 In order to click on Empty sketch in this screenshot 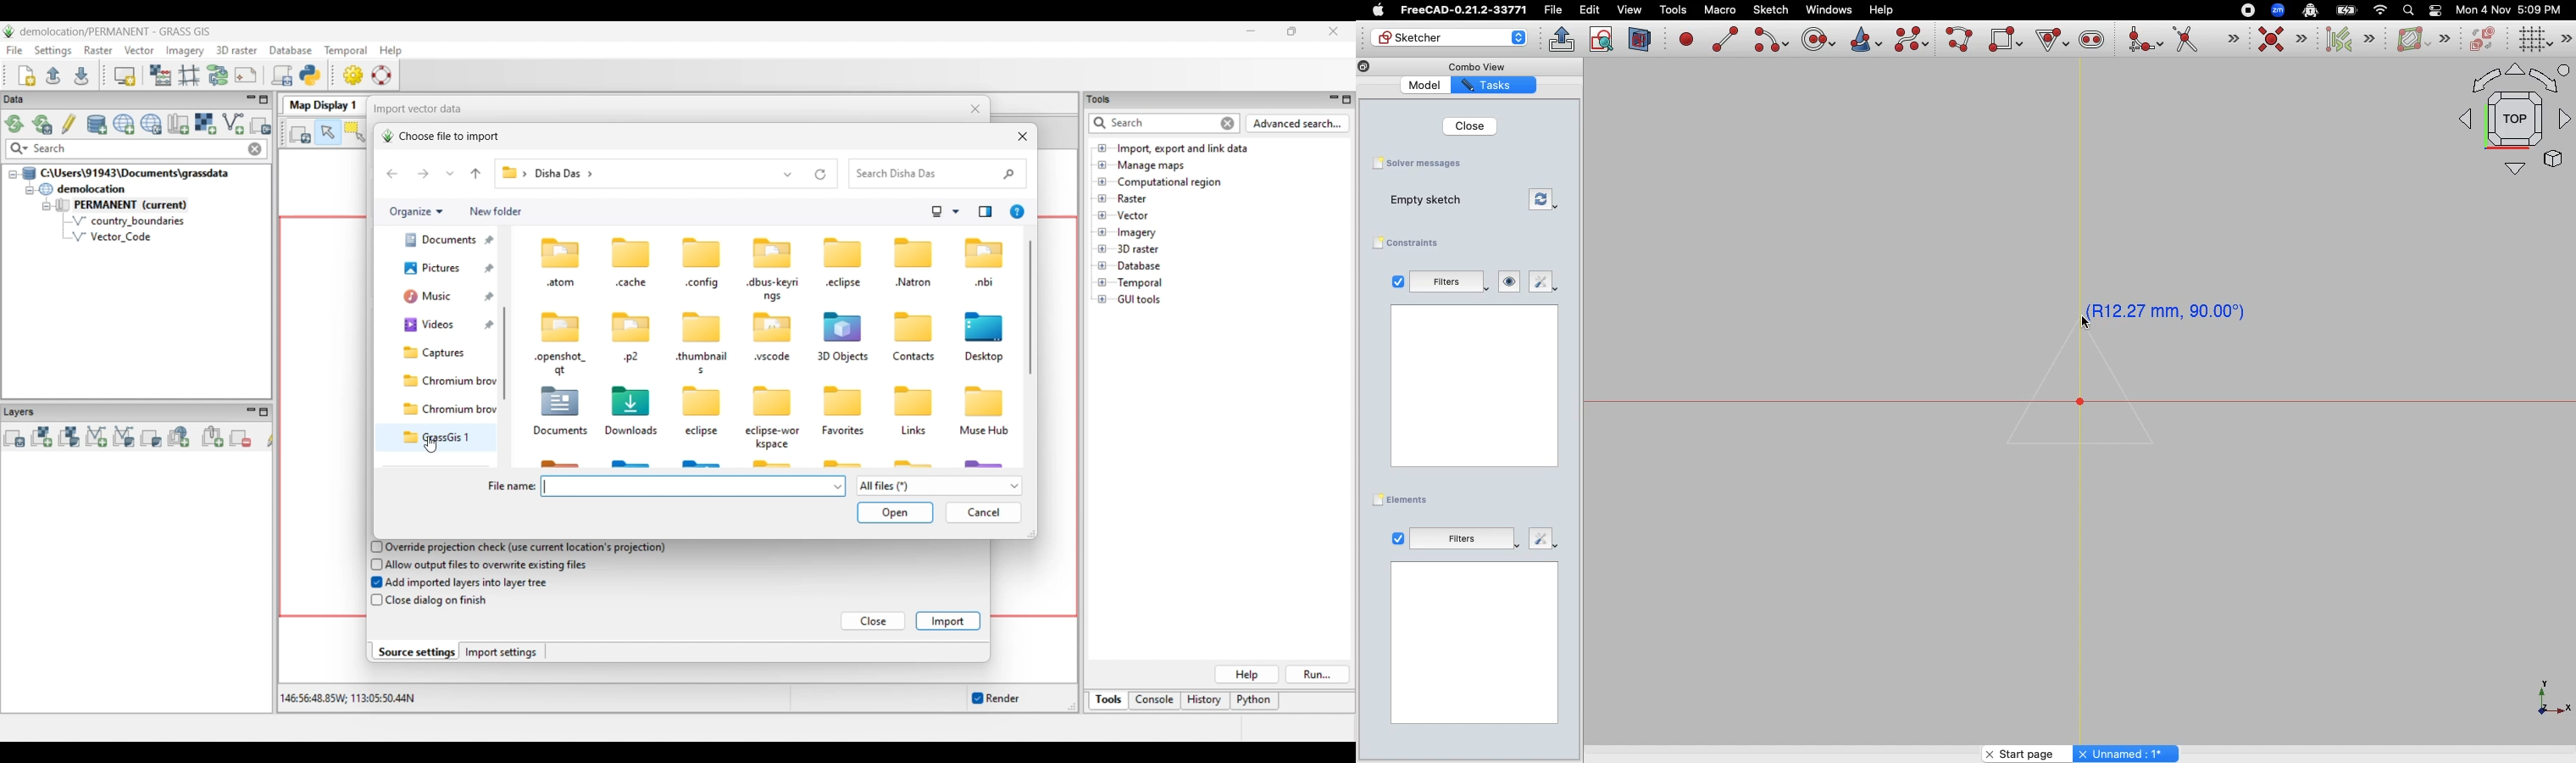, I will do `click(1429, 201)`.